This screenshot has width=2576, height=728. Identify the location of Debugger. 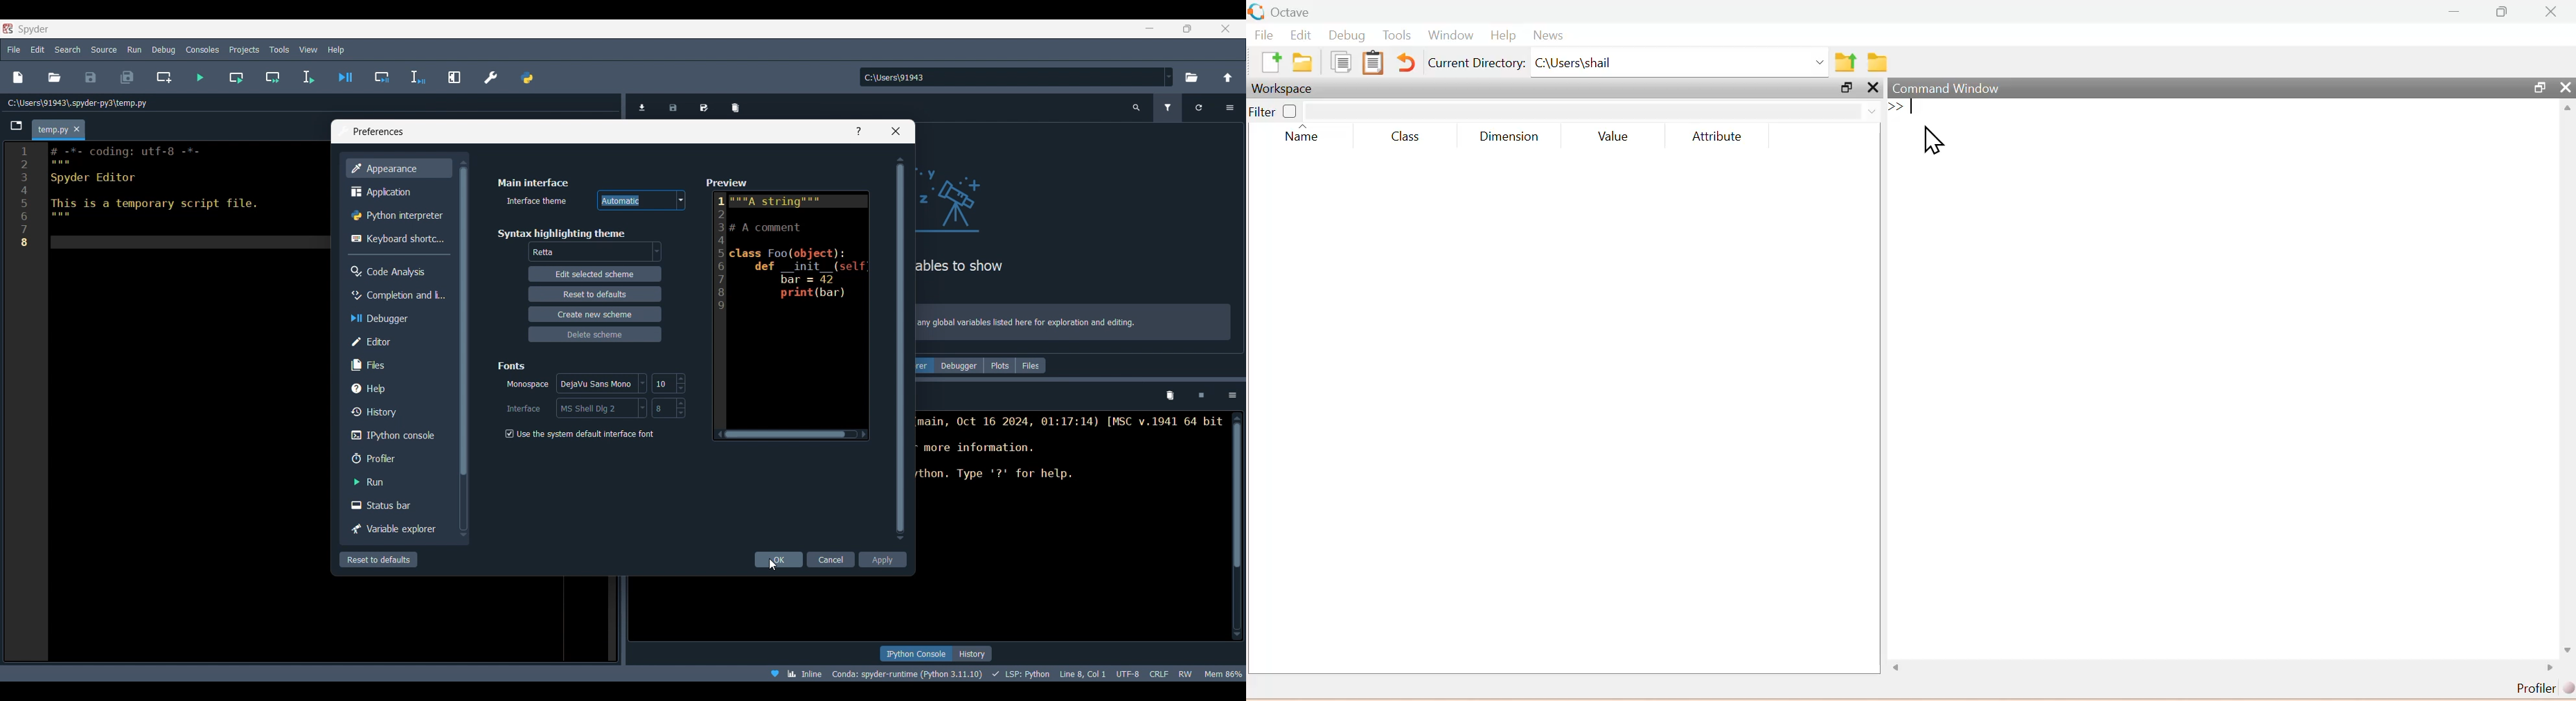
(396, 318).